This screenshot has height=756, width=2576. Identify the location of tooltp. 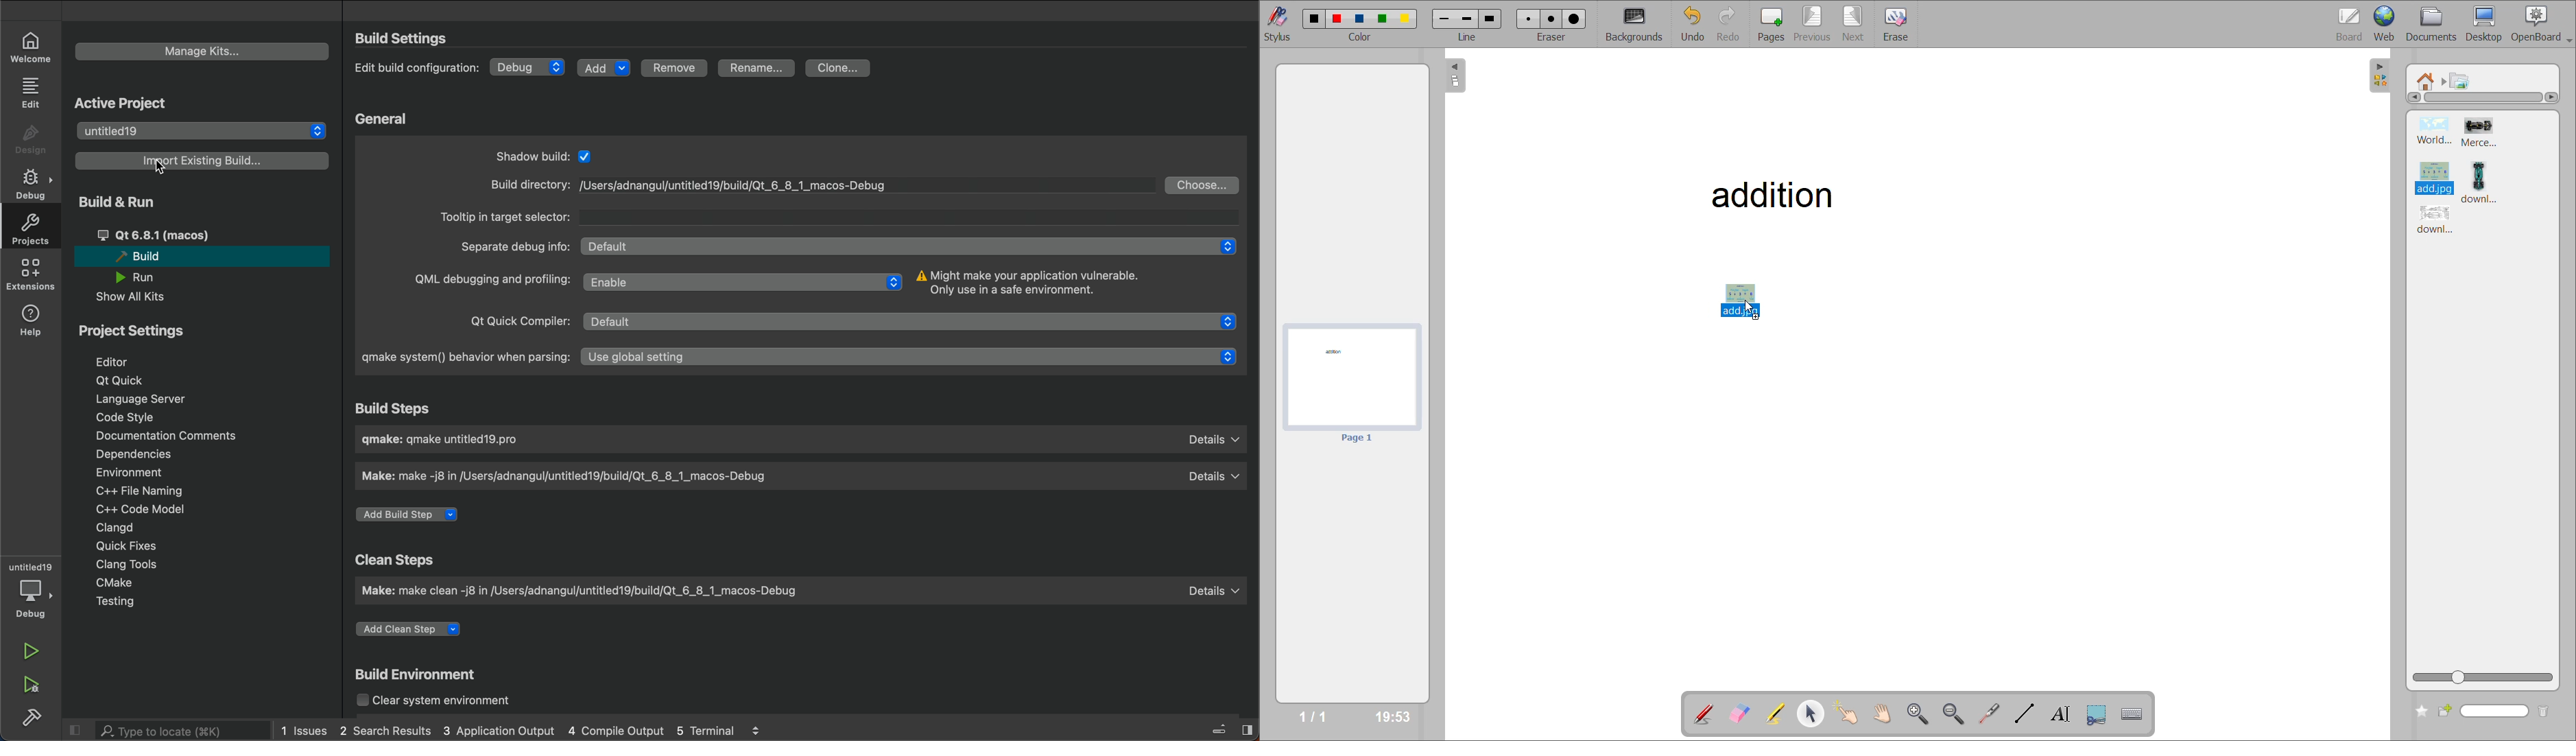
(844, 218).